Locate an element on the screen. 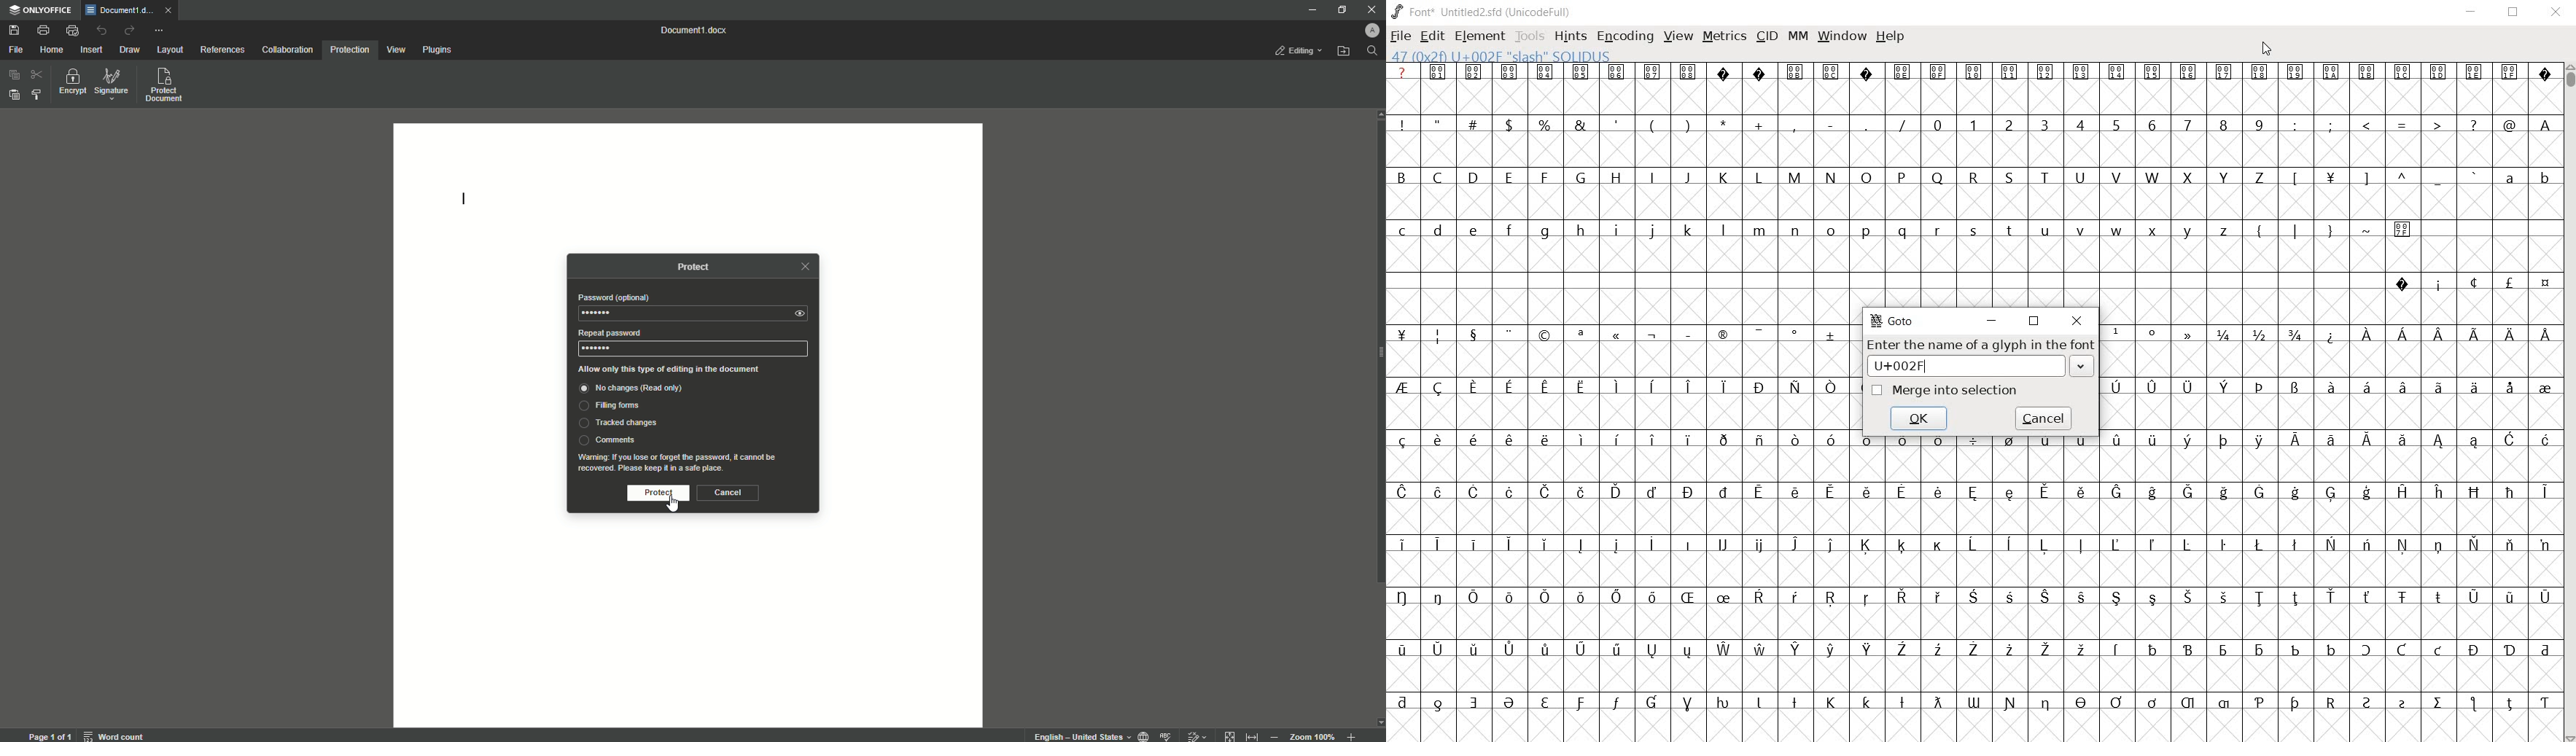  METRICS is located at coordinates (1722, 39).